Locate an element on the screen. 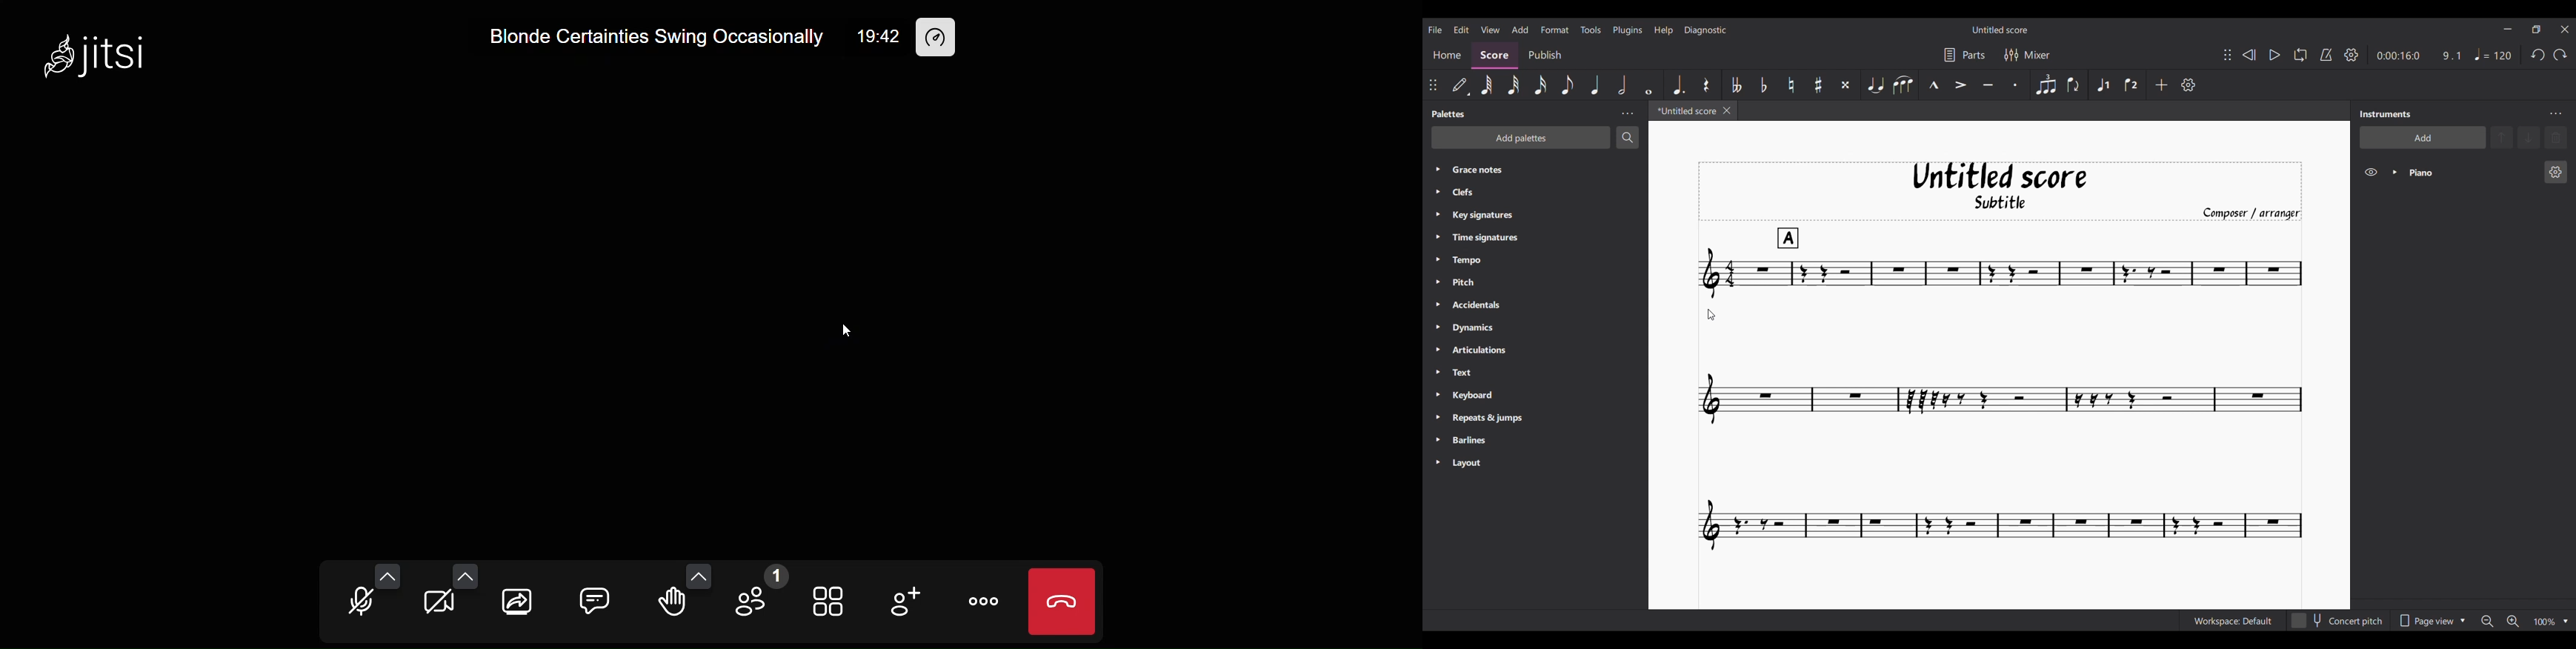 This screenshot has width=2576, height=672. Untitled score is located at coordinates (2000, 176).